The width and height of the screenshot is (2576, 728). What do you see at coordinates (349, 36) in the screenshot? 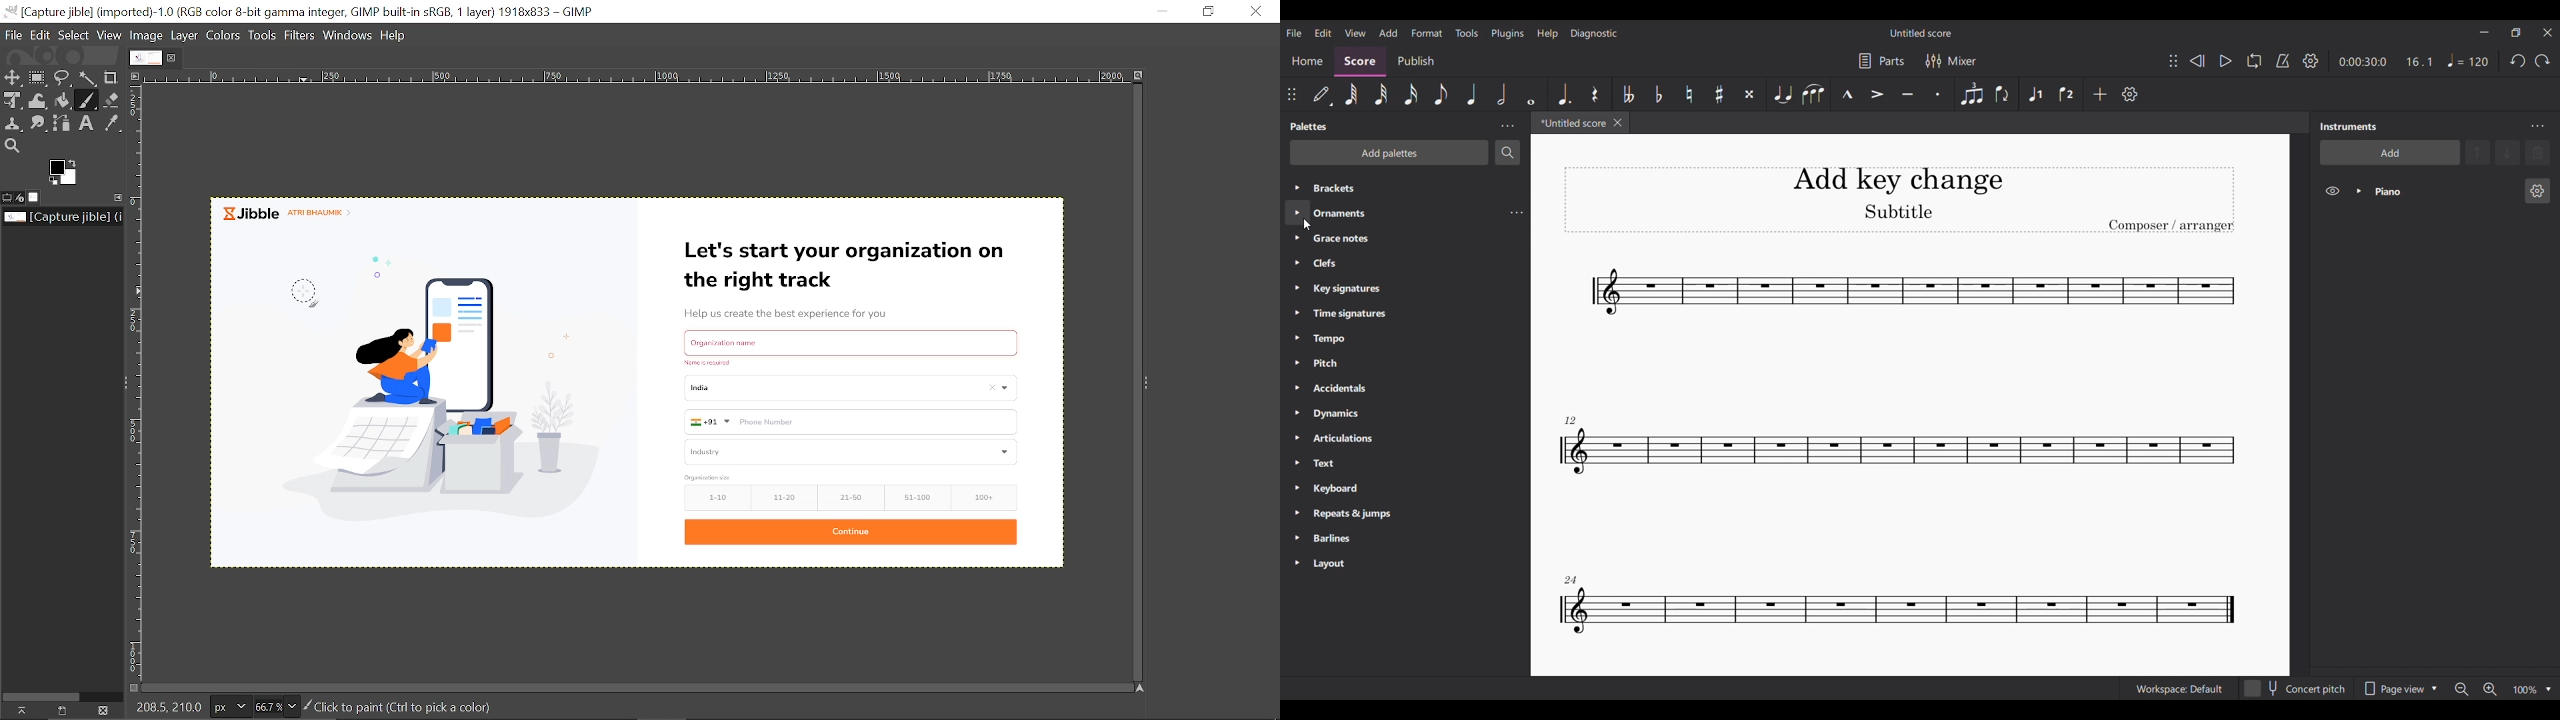
I see `Windows` at bounding box center [349, 36].